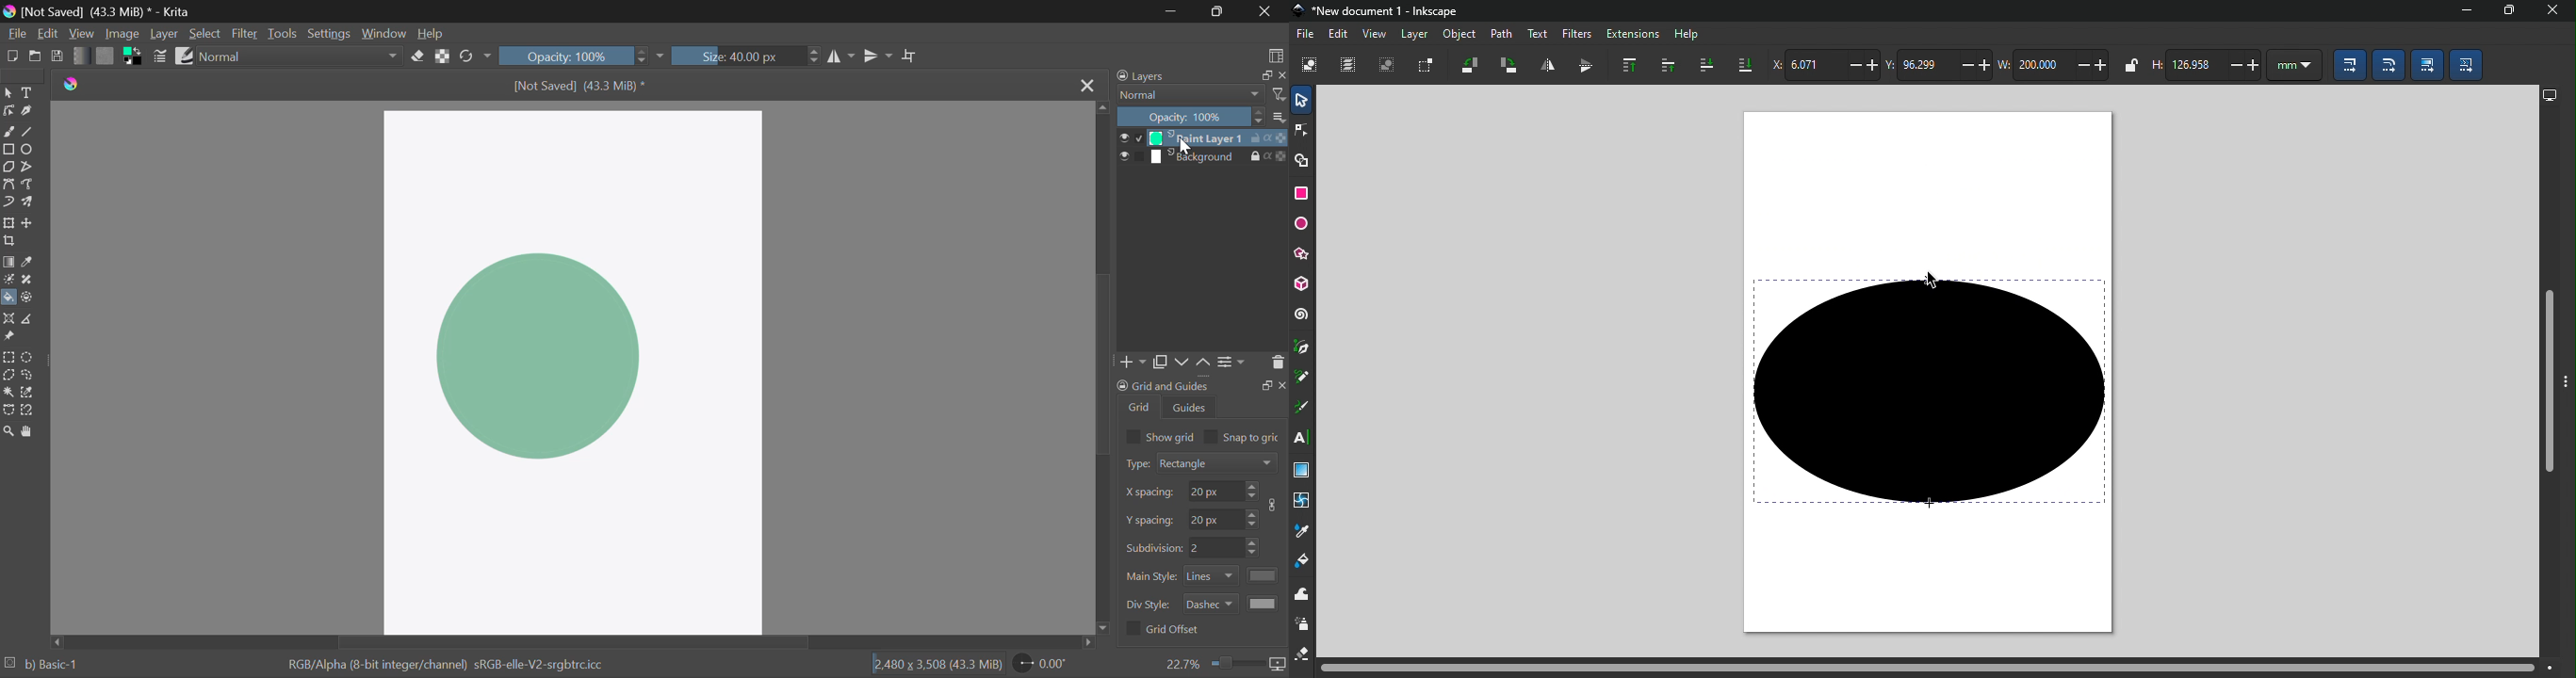 The image size is (2576, 700). What do you see at coordinates (1166, 630) in the screenshot?
I see `Grid Offset` at bounding box center [1166, 630].